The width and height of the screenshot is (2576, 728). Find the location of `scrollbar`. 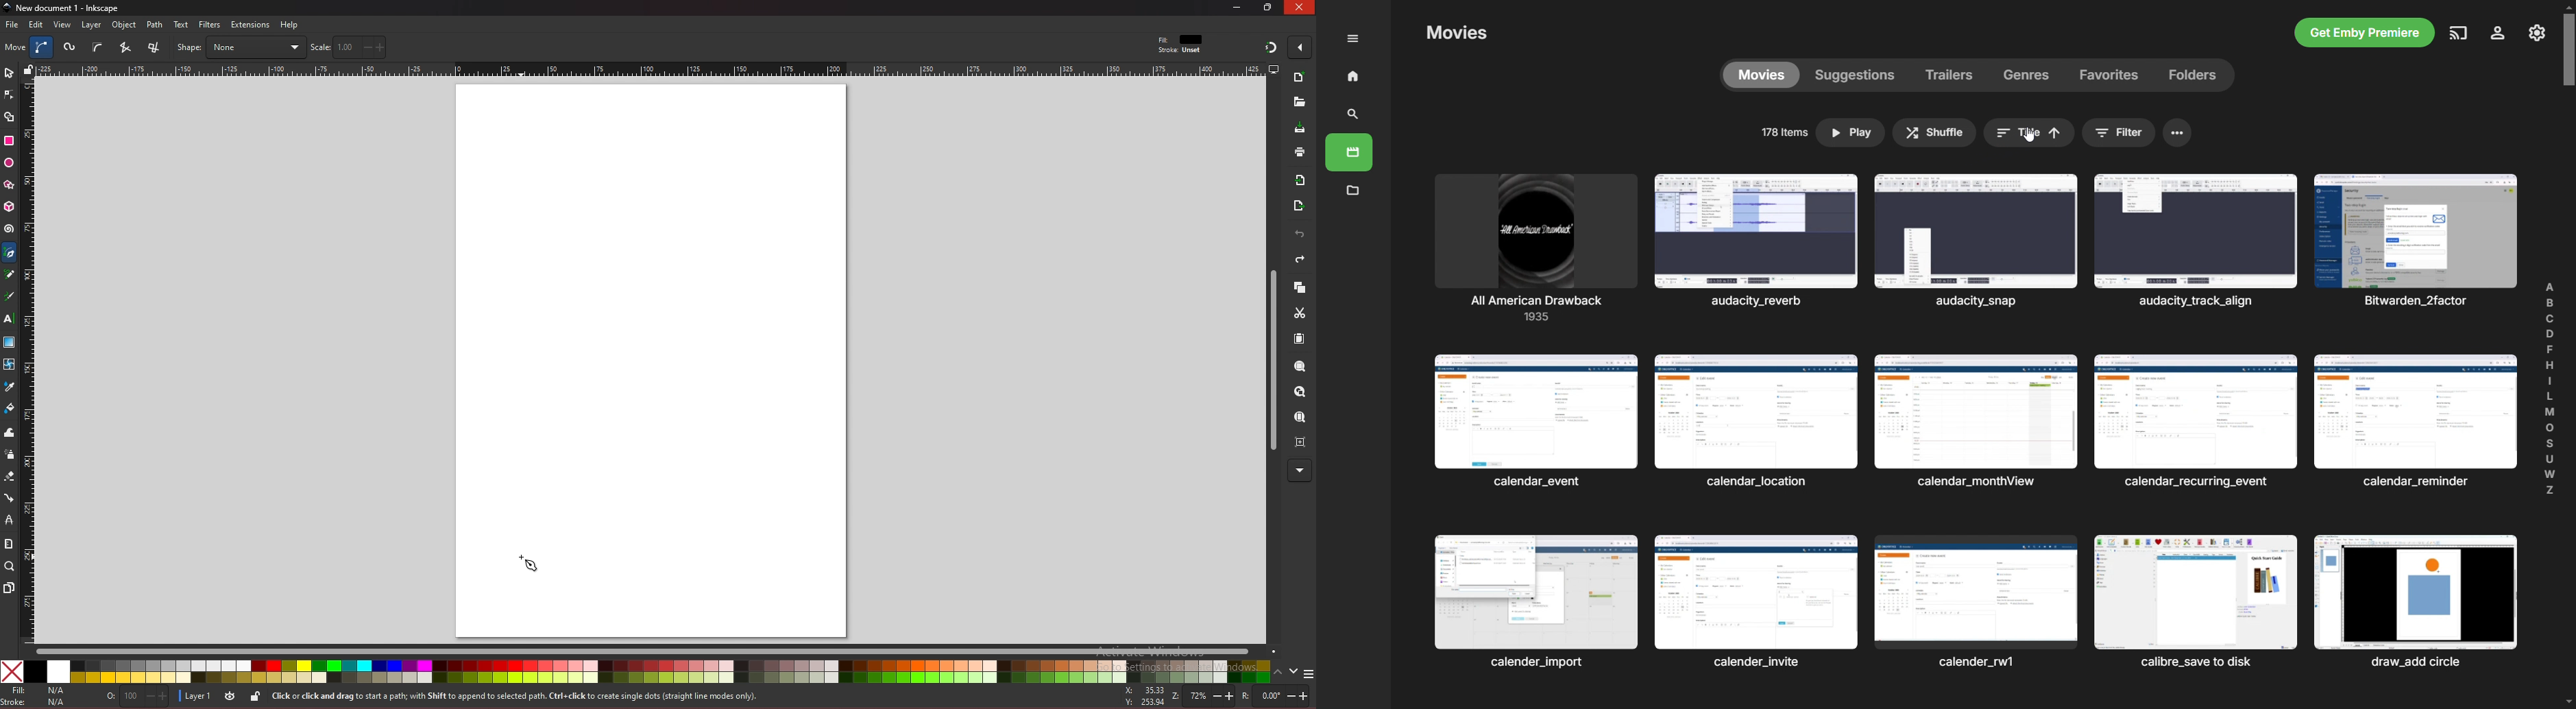

scrollbar is located at coordinates (2568, 50).